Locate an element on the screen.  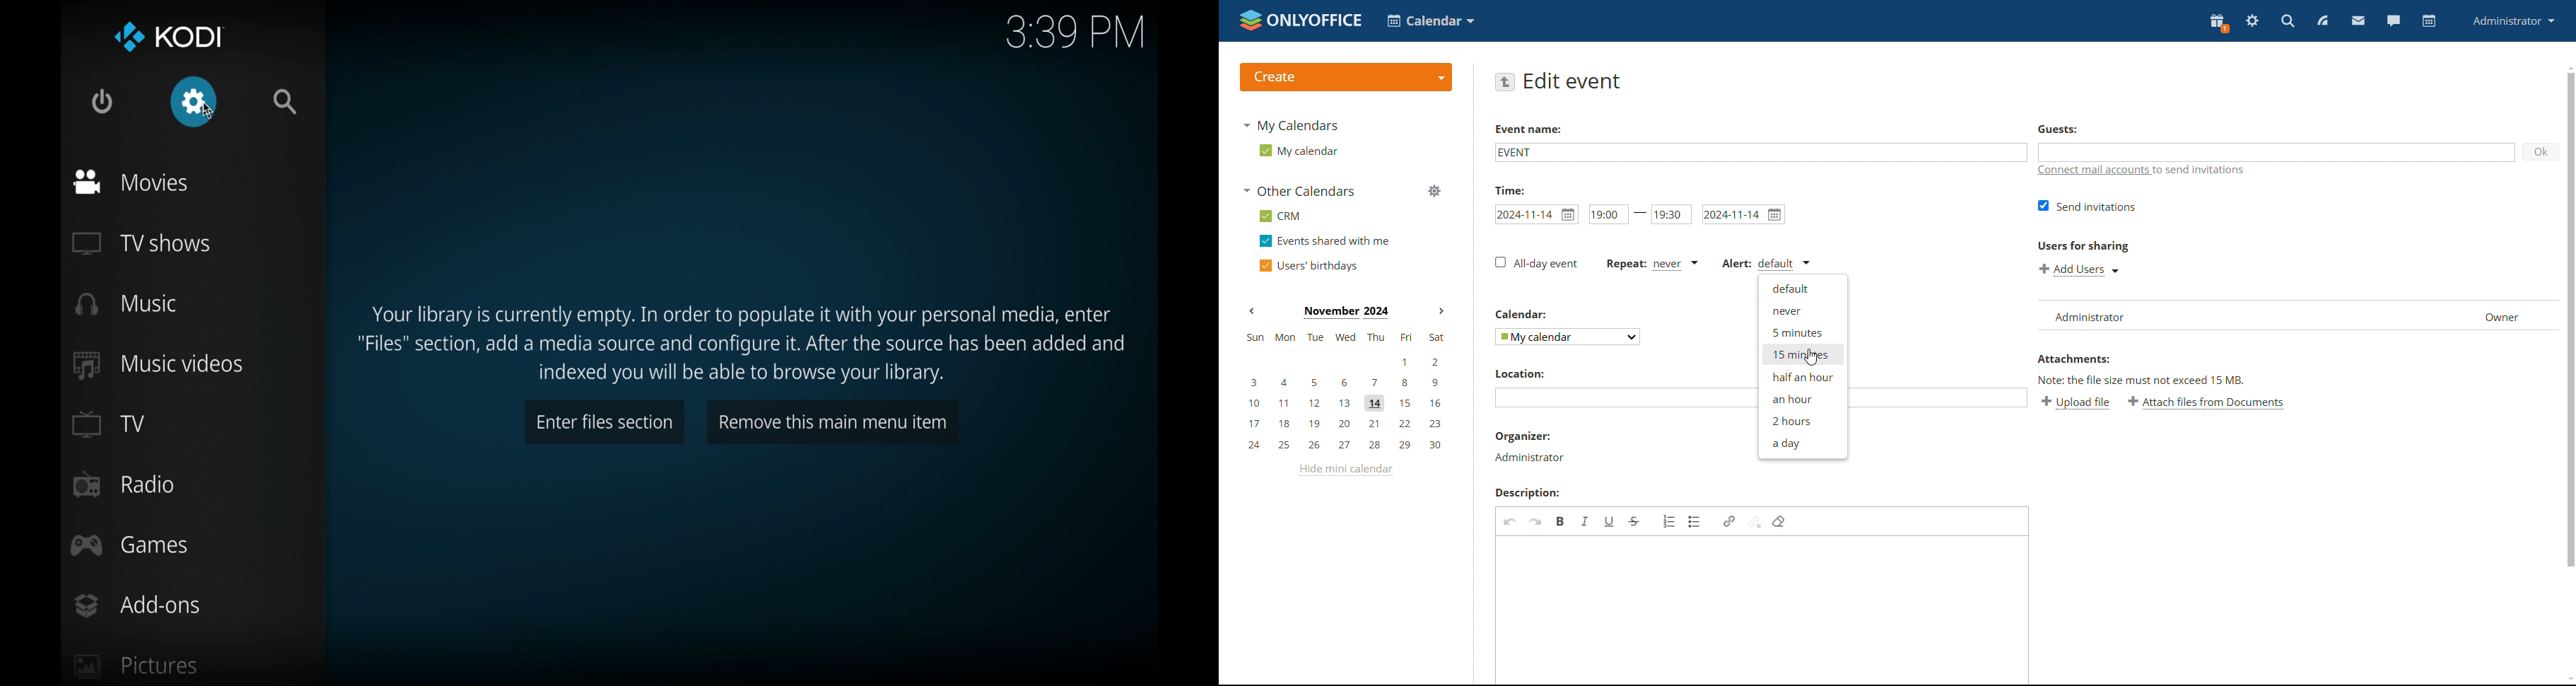
remove this main menu item is located at coordinates (833, 422).